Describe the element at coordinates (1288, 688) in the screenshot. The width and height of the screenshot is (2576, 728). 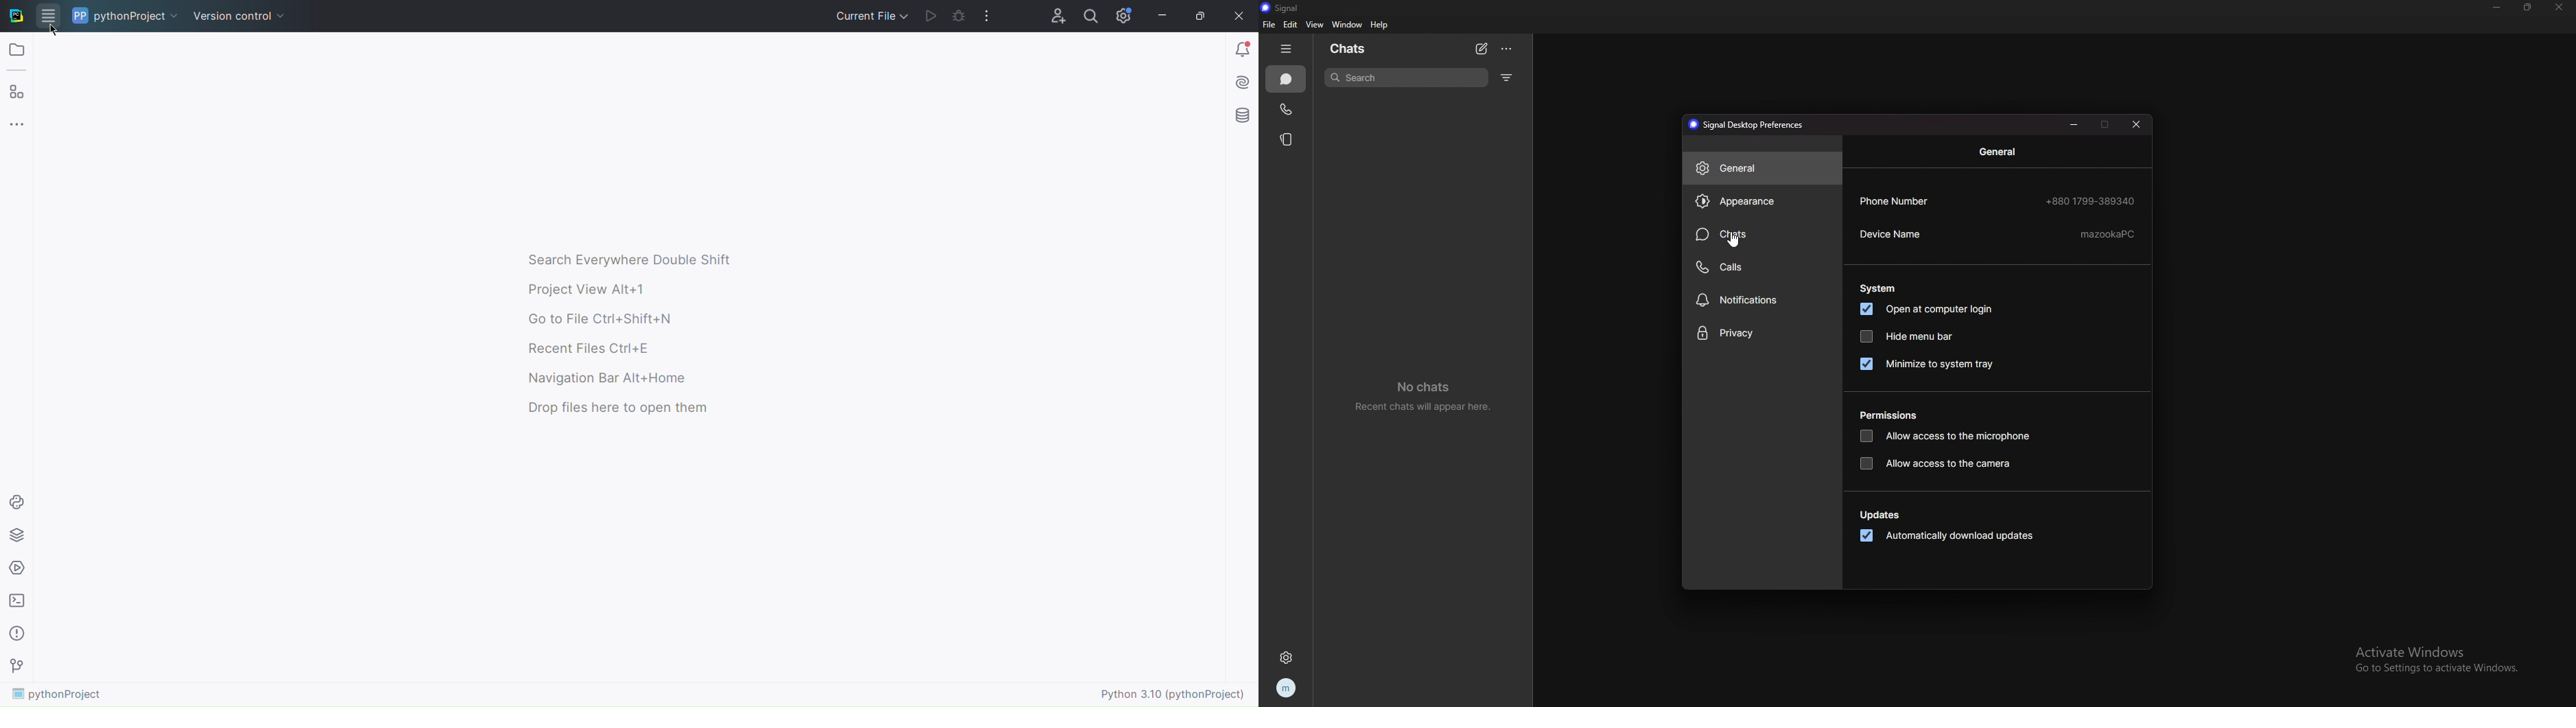
I see `profile` at that location.